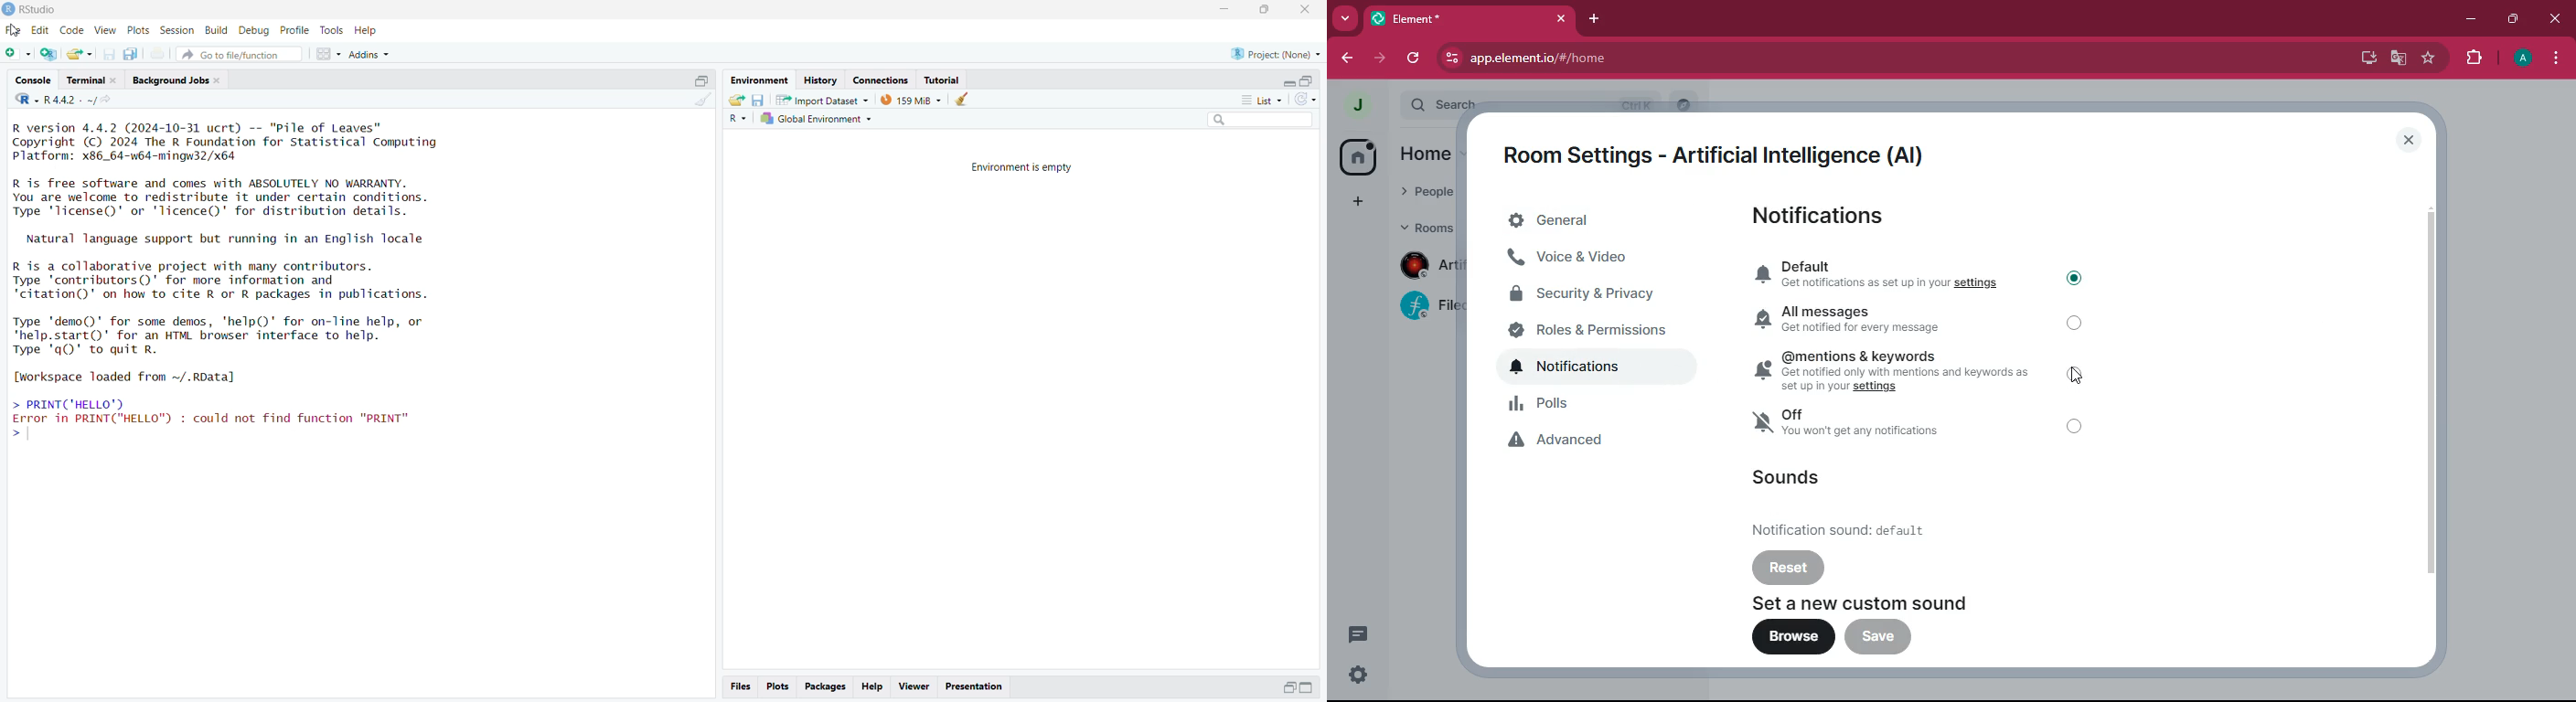  What do you see at coordinates (874, 685) in the screenshot?
I see `help` at bounding box center [874, 685].